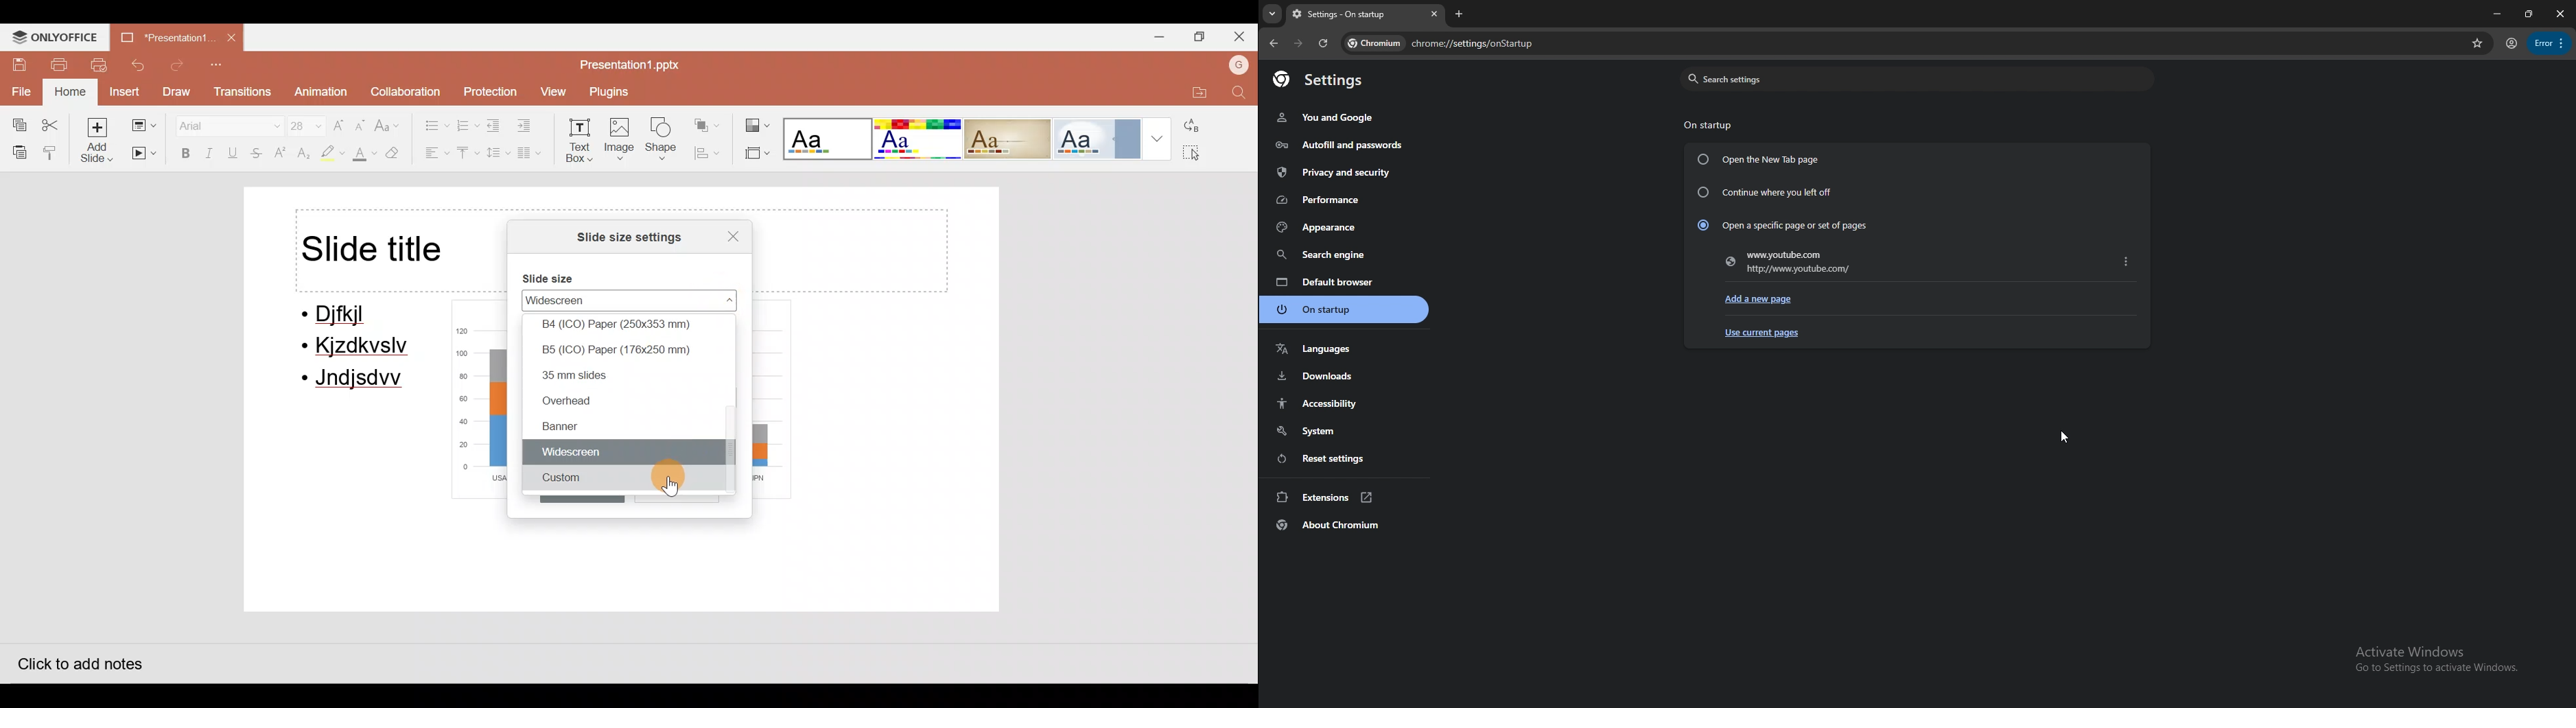 Image resolution: width=2576 pixels, height=728 pixels. I want to click on Close document, so click(233, 39).